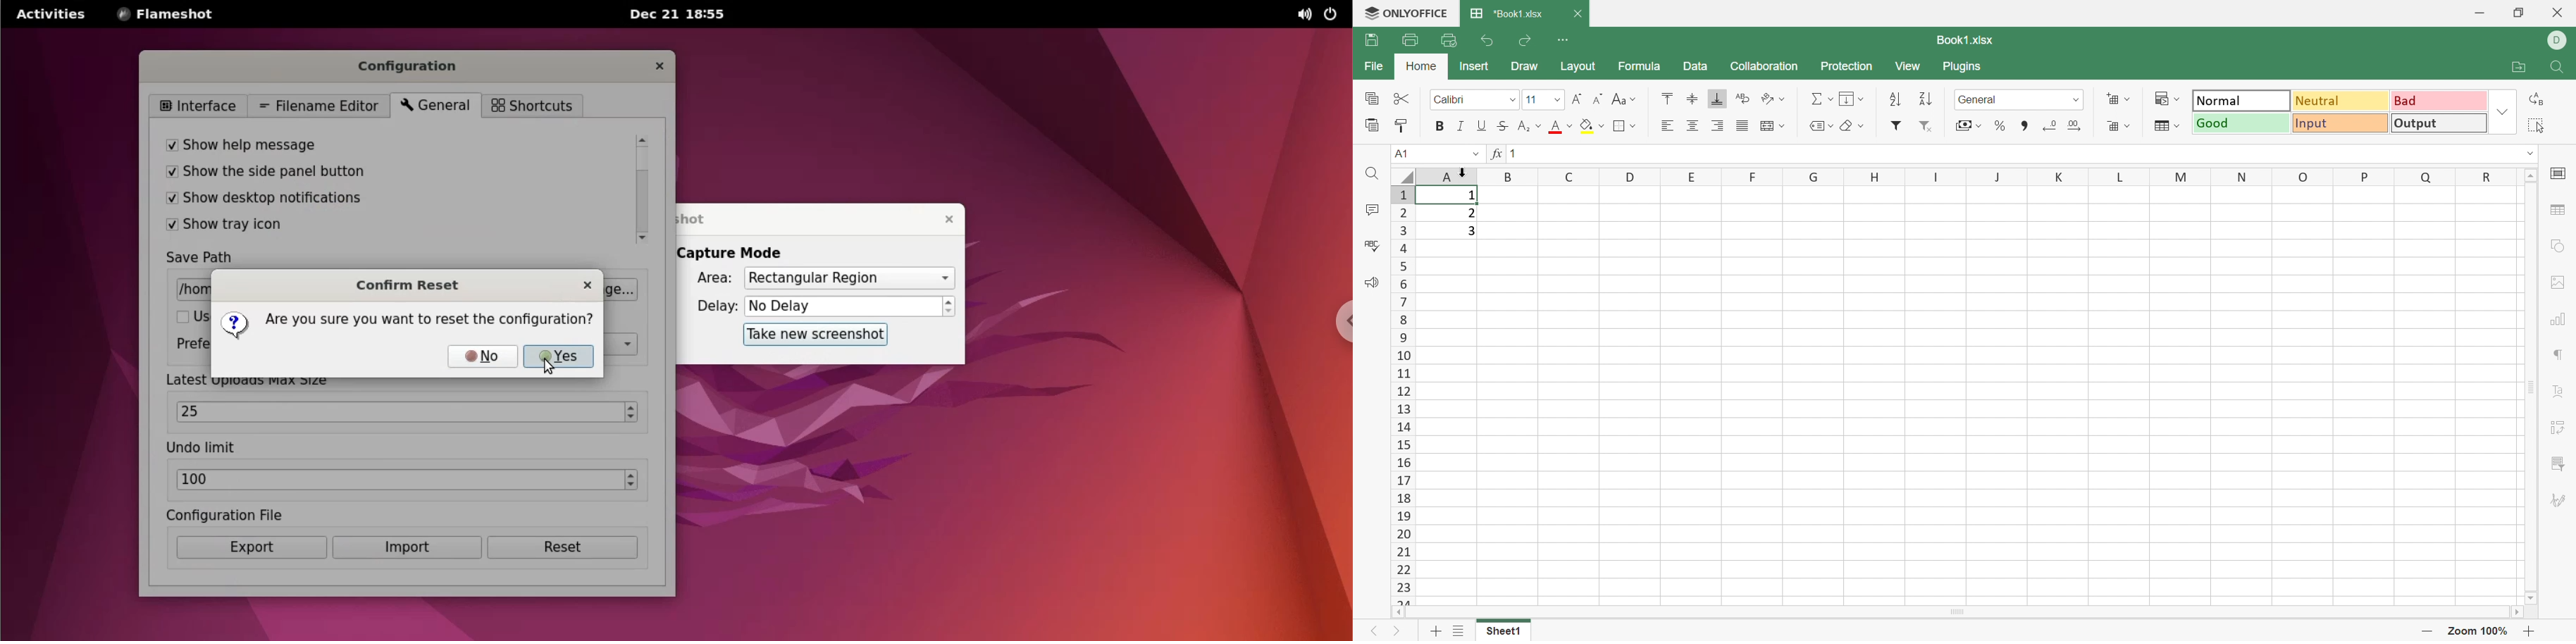 Image resolution: width=2576 pixels, height=644 pixels. What do you see at coordinates (640, 187) in the screenshot?
I see `scroll bar` at bounding box center [640, 187].